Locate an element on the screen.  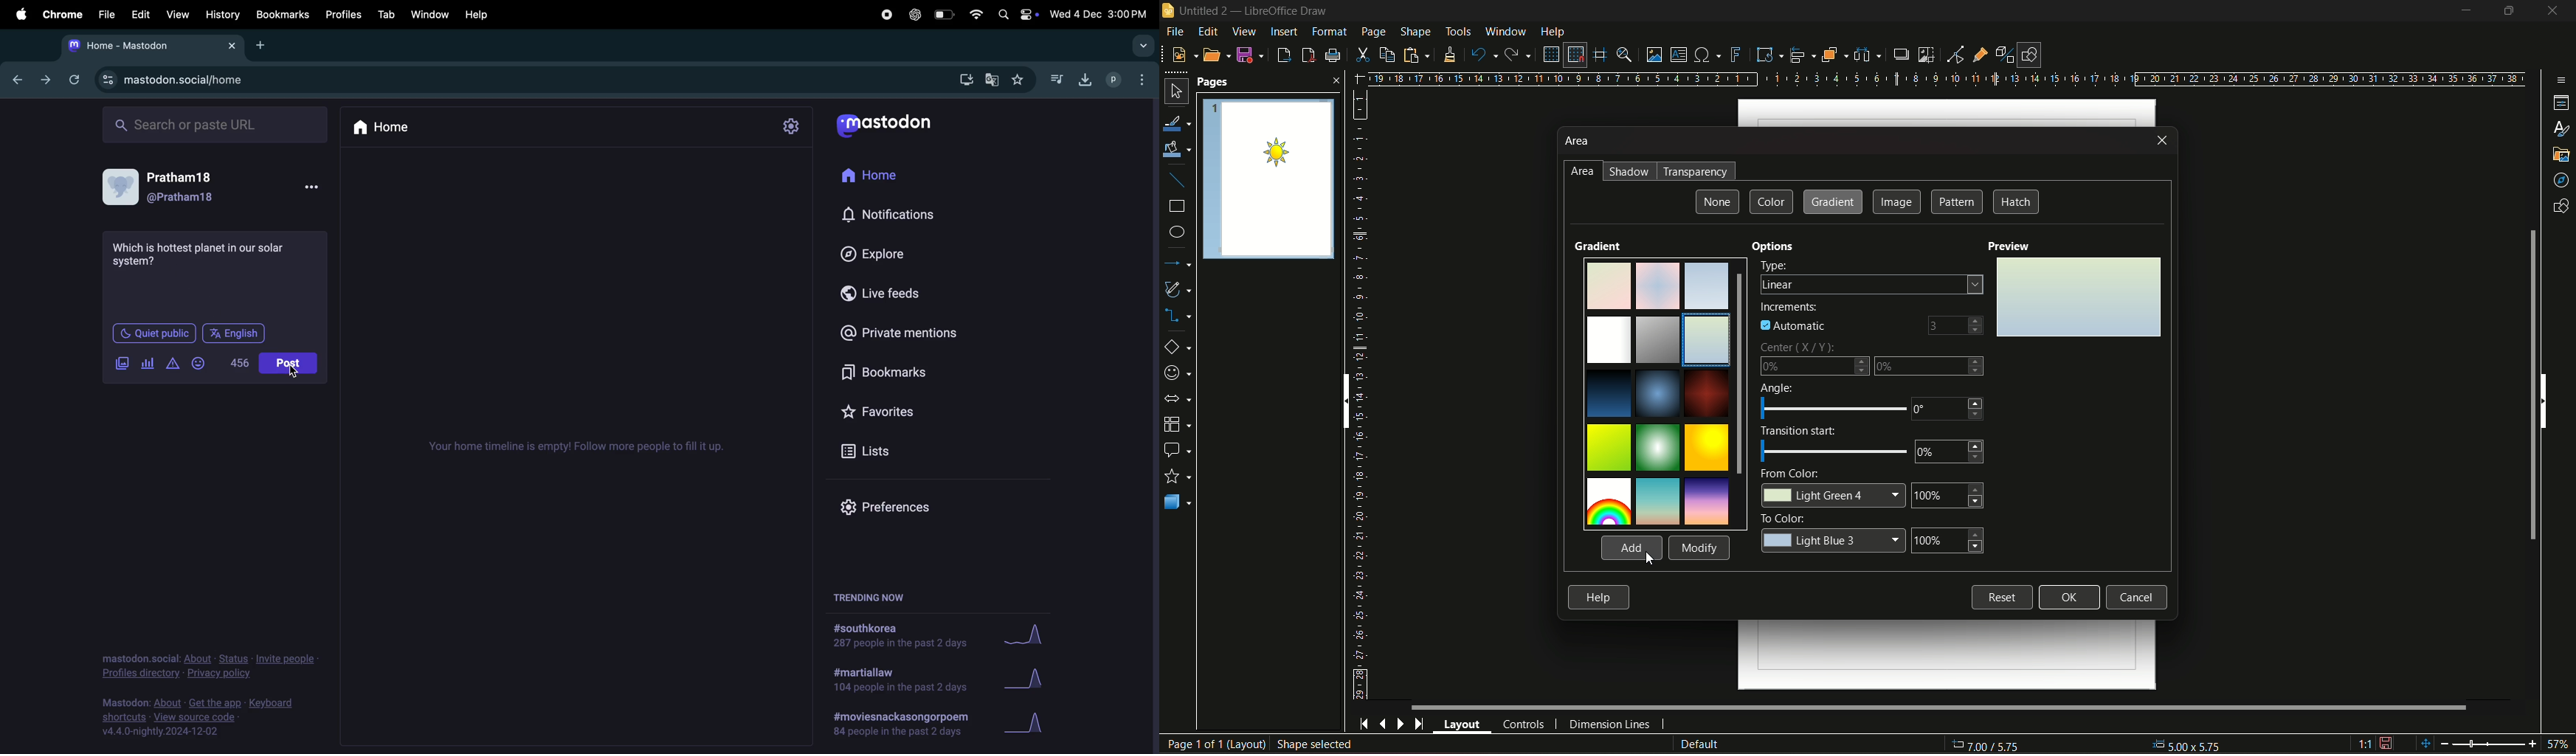
apple widgets is located at coordinates (1016, 16).